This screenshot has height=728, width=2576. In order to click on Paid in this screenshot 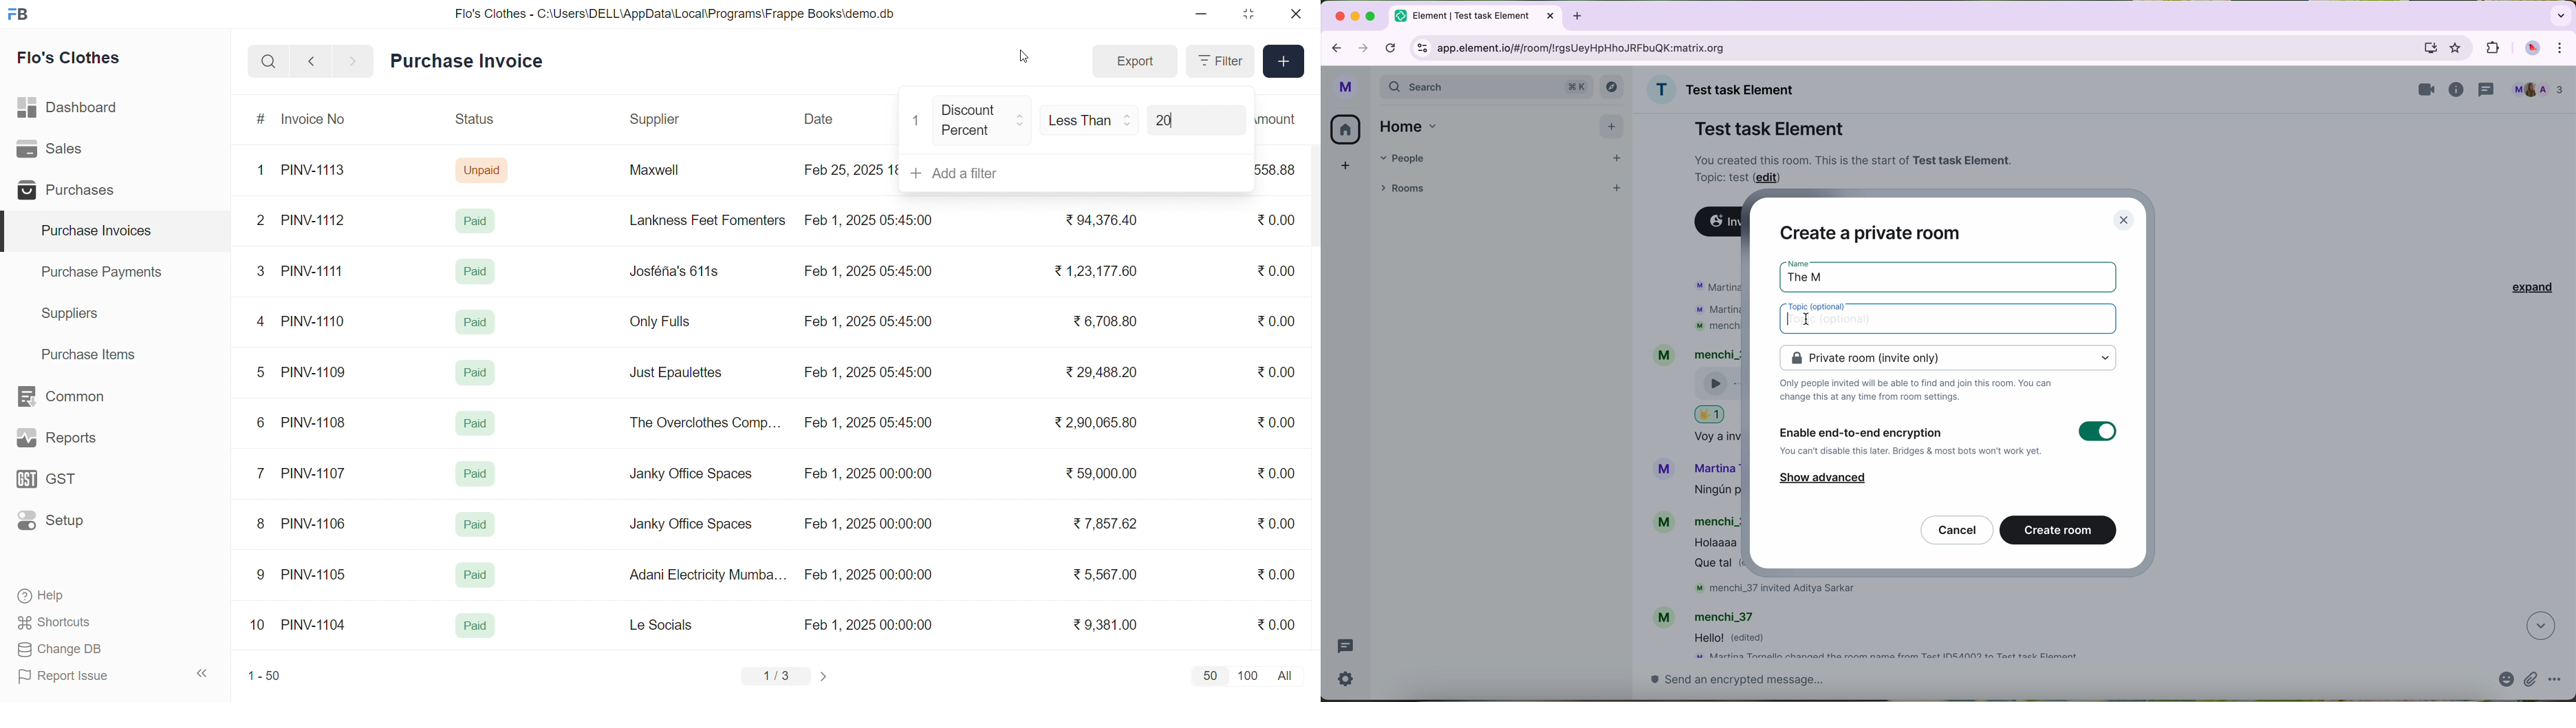, I will do `click(476, 271)`.